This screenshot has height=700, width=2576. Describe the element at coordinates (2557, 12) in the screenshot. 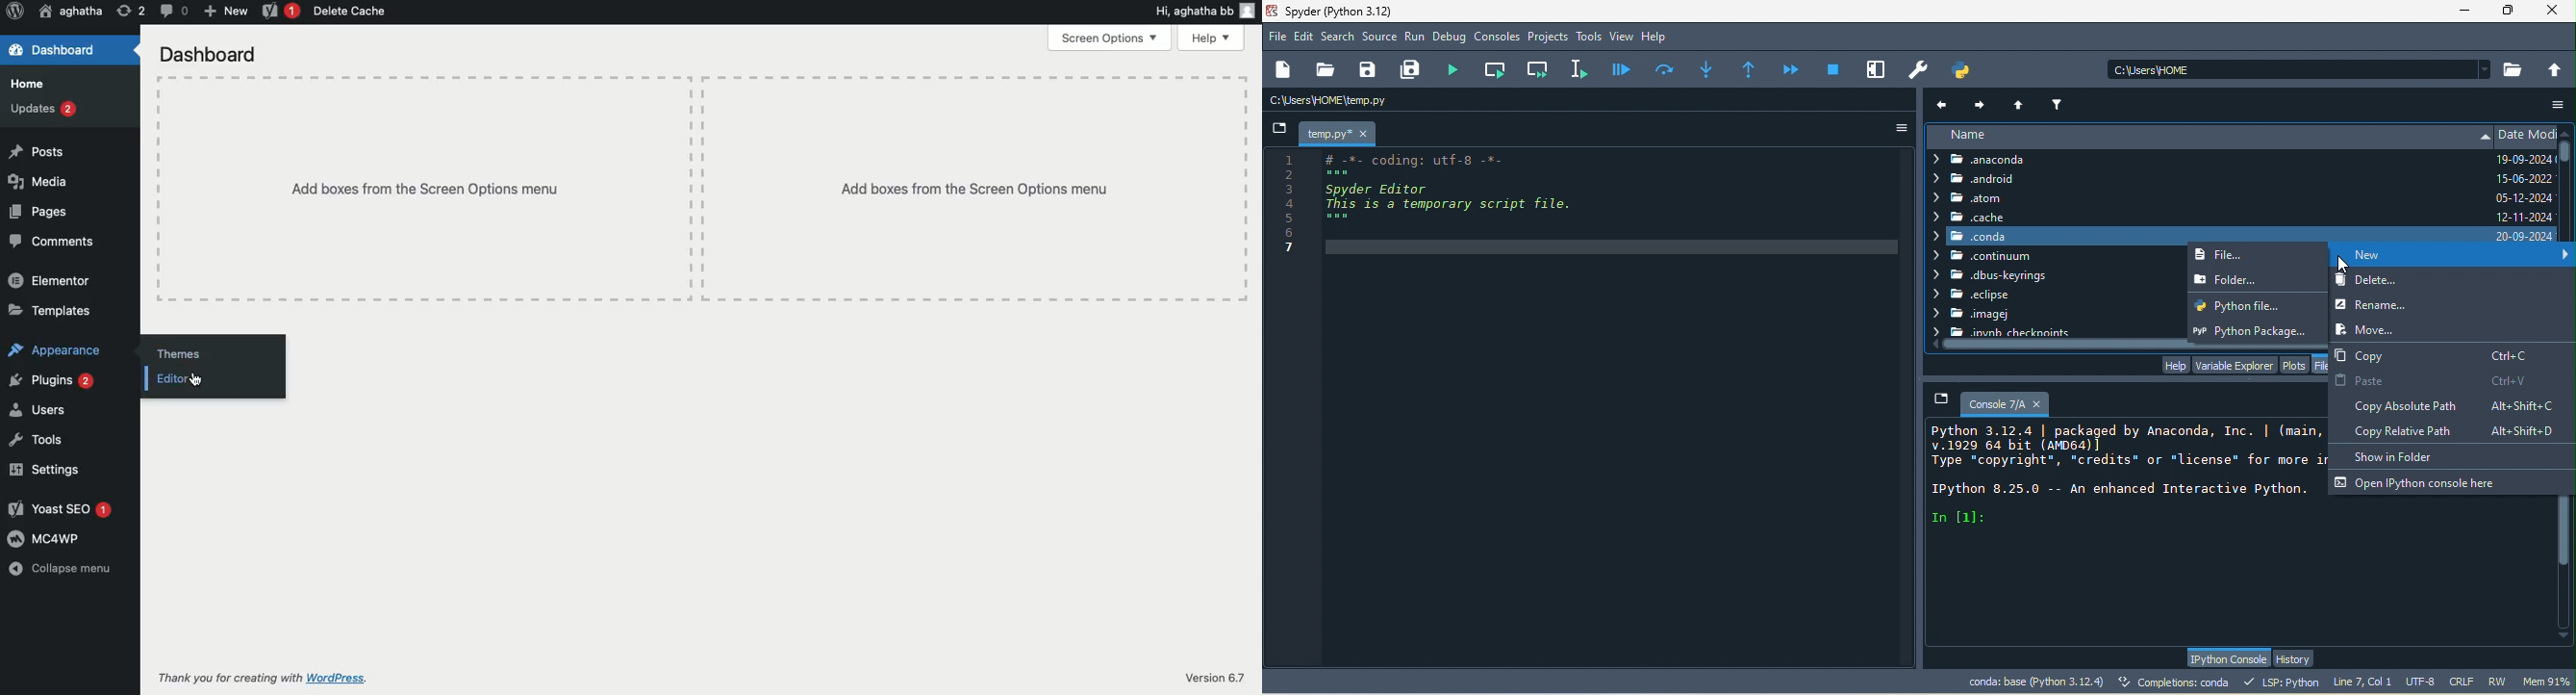

I see `close` at that location.